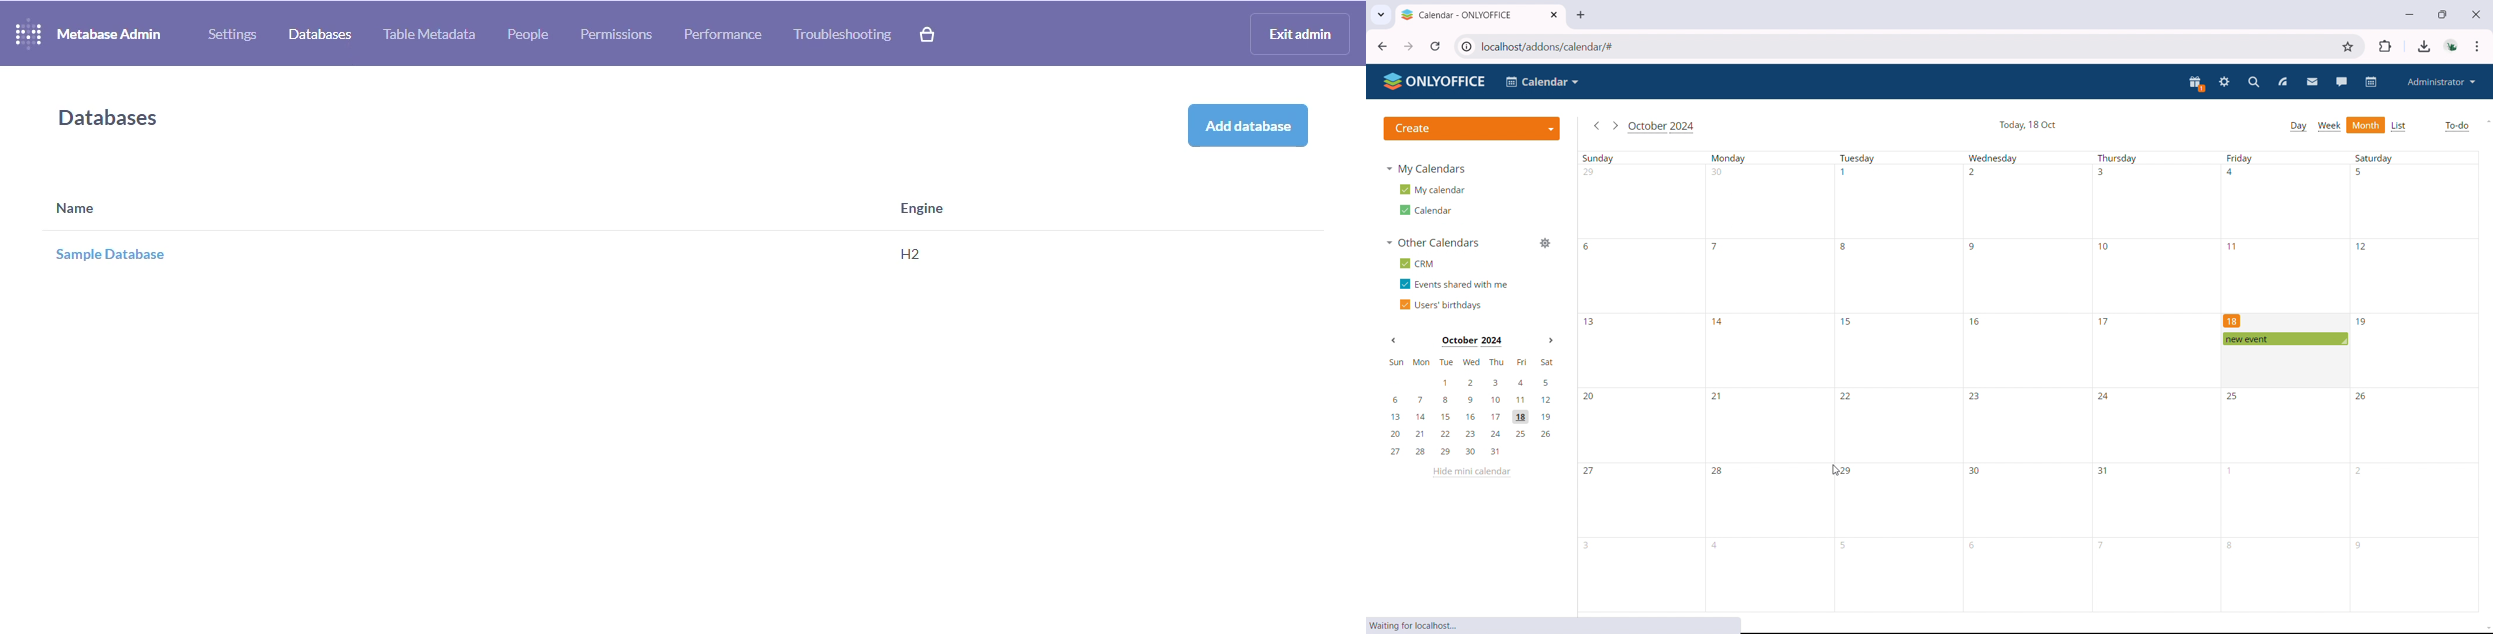  I want to click on Calendar, so click(1543, 82).